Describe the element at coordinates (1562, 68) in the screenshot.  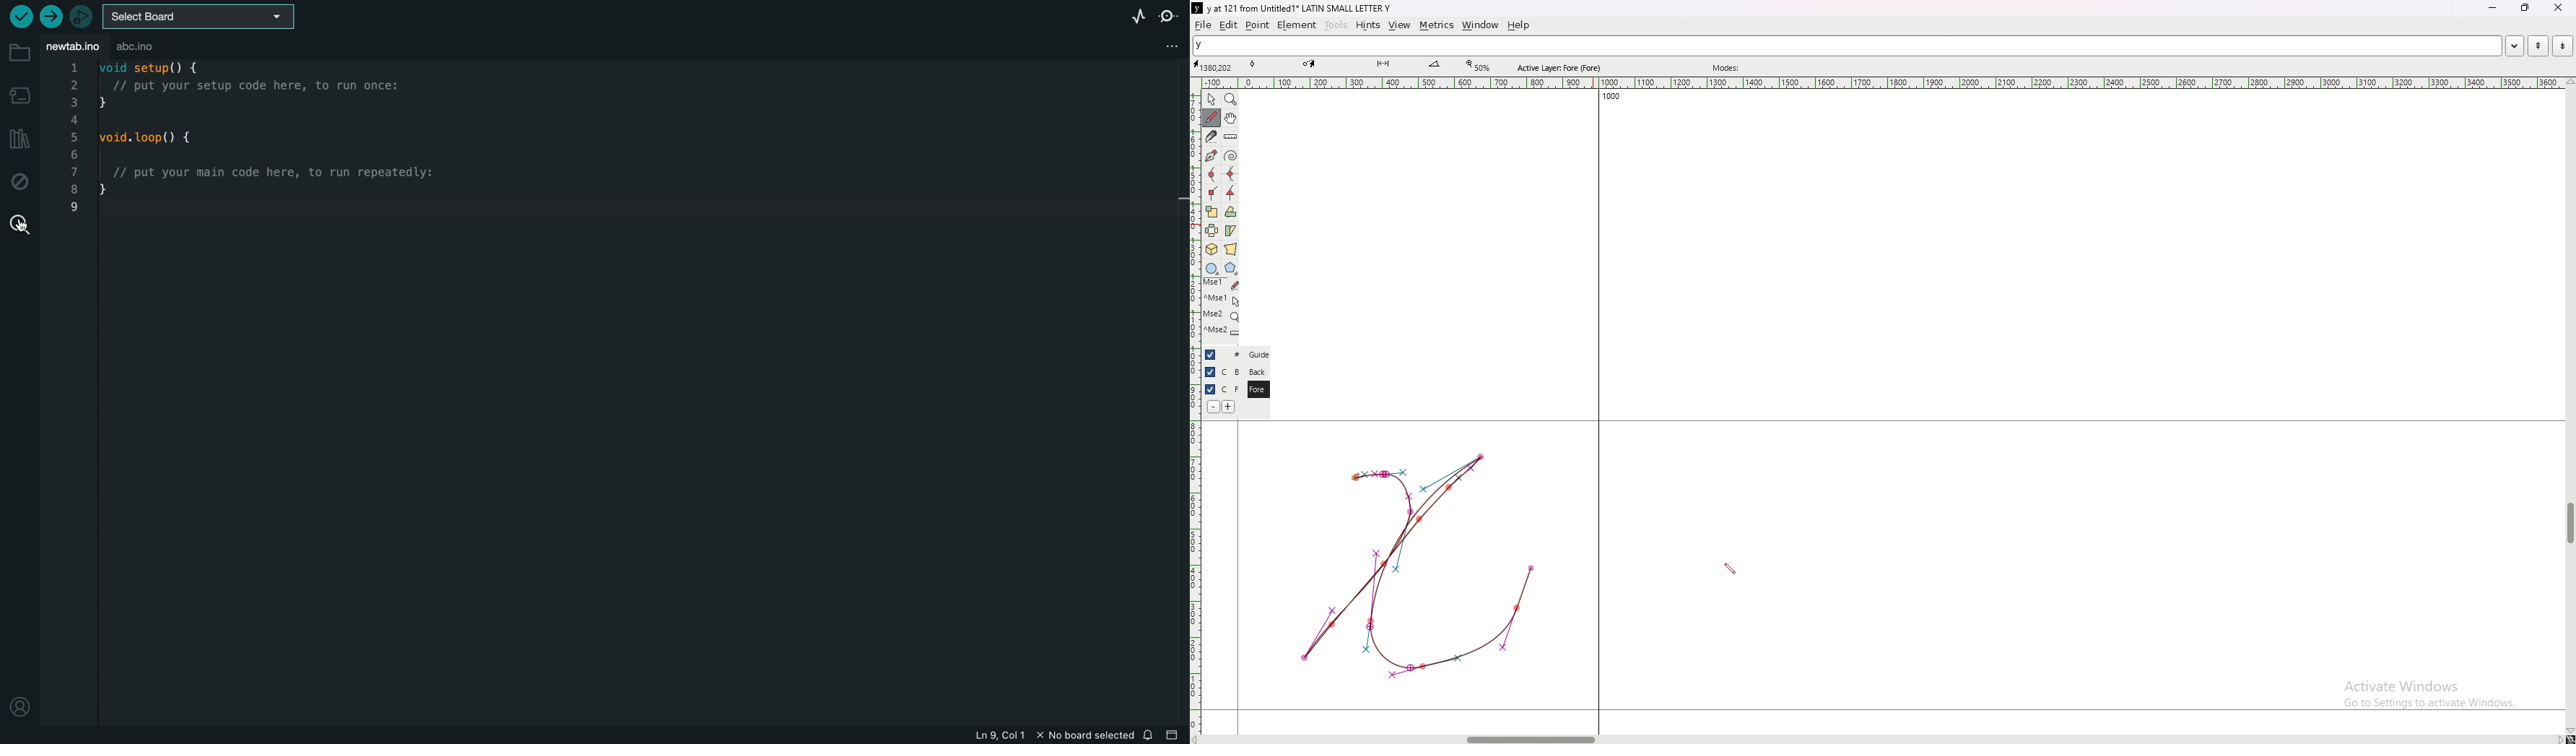
I see `active layer` at that location.